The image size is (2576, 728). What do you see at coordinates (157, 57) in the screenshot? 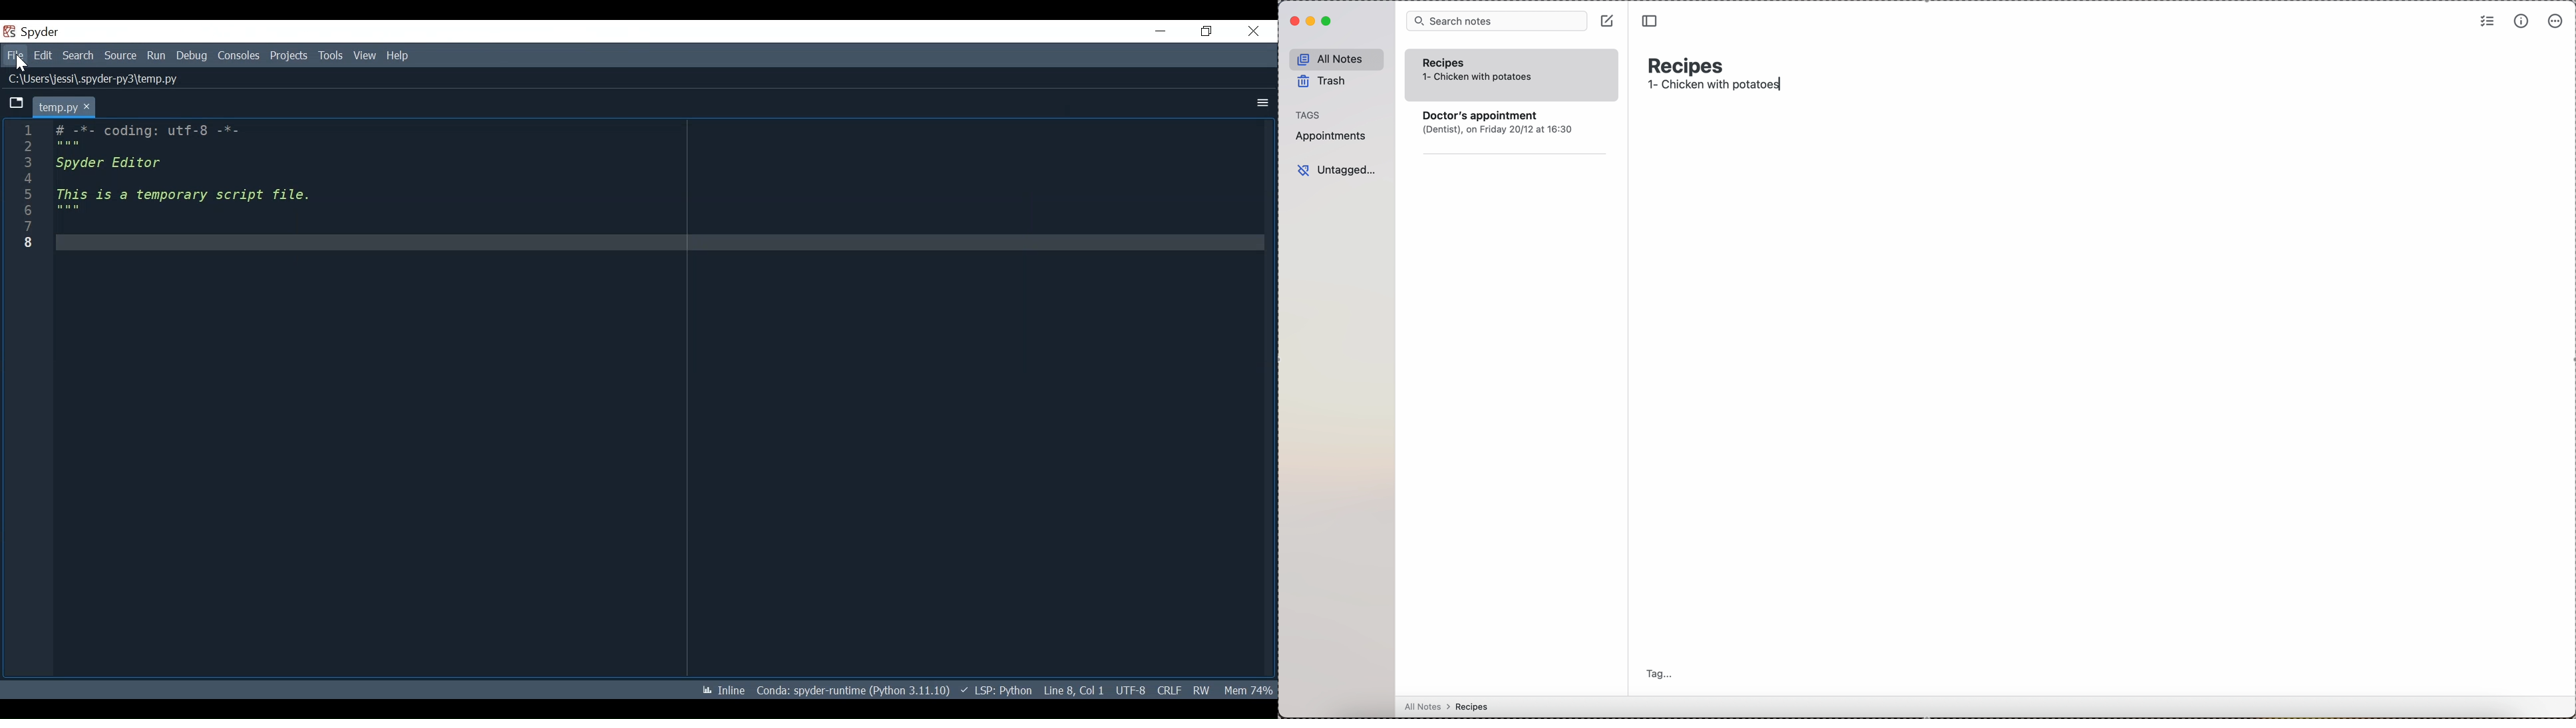
I see `Run` at bounding box center [157, 57].